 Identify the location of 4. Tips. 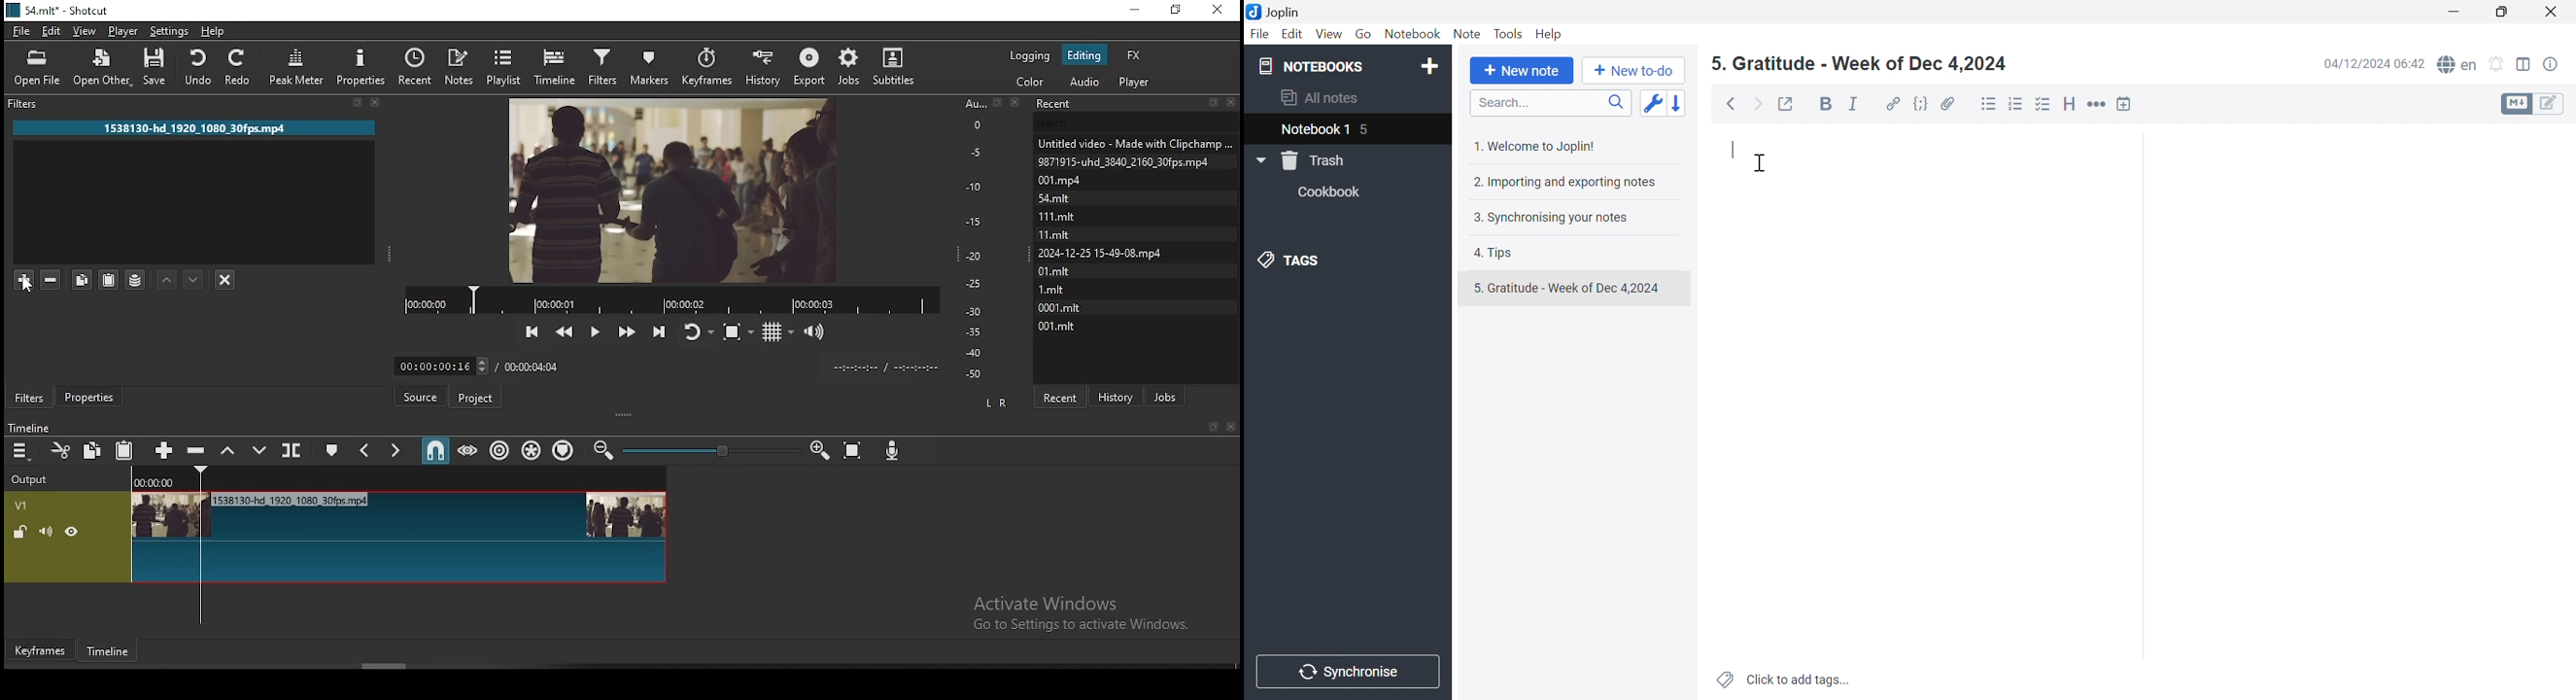
(1496, 253).